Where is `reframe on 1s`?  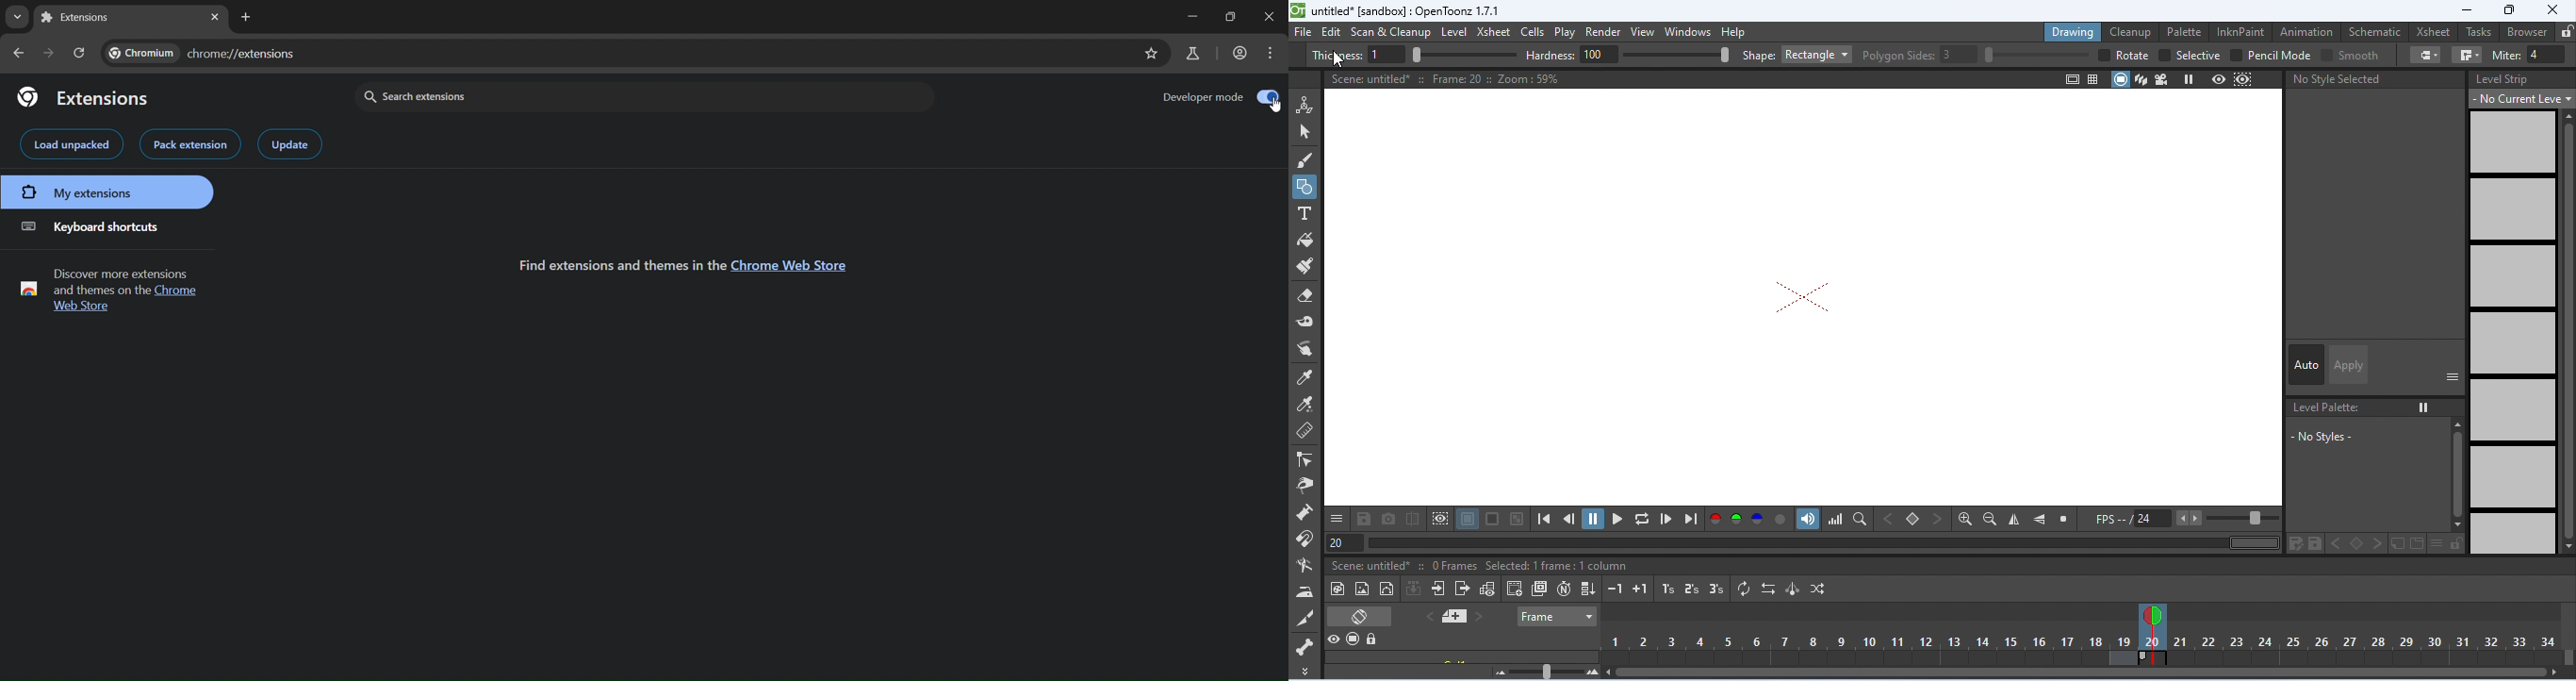 reframe on 1s is located at coordinates (1668, 590).